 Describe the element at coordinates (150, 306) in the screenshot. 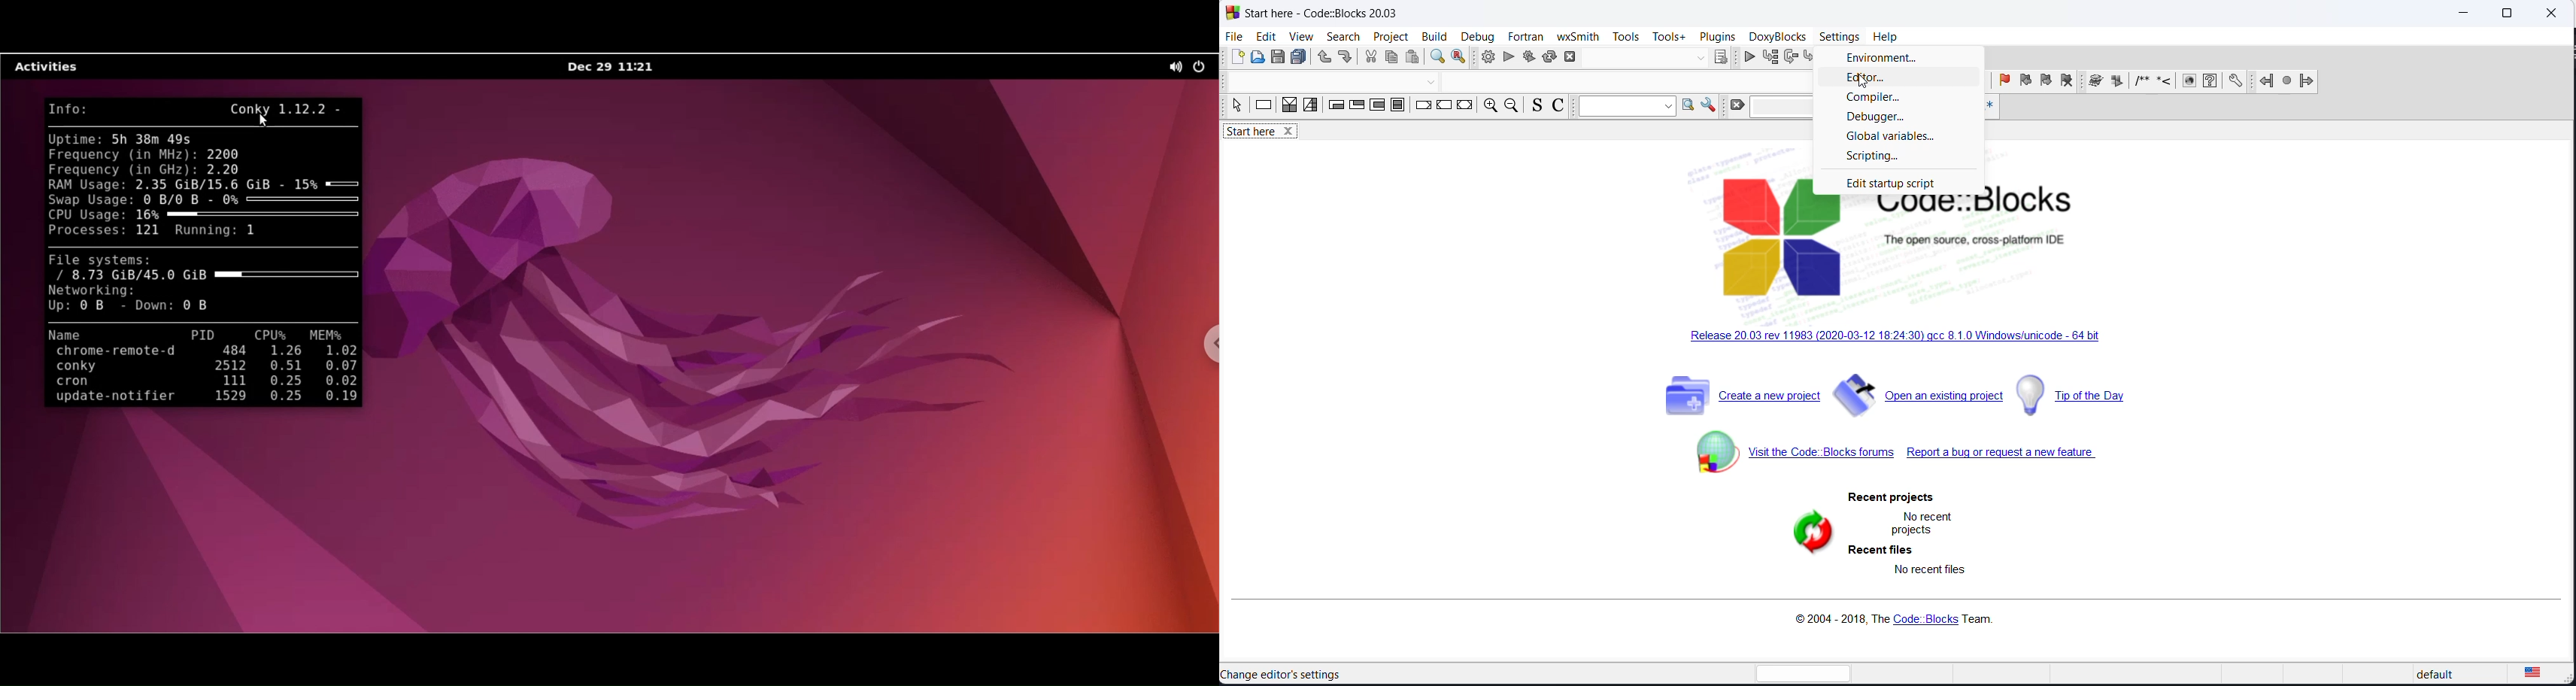

I see `down:` at that location.